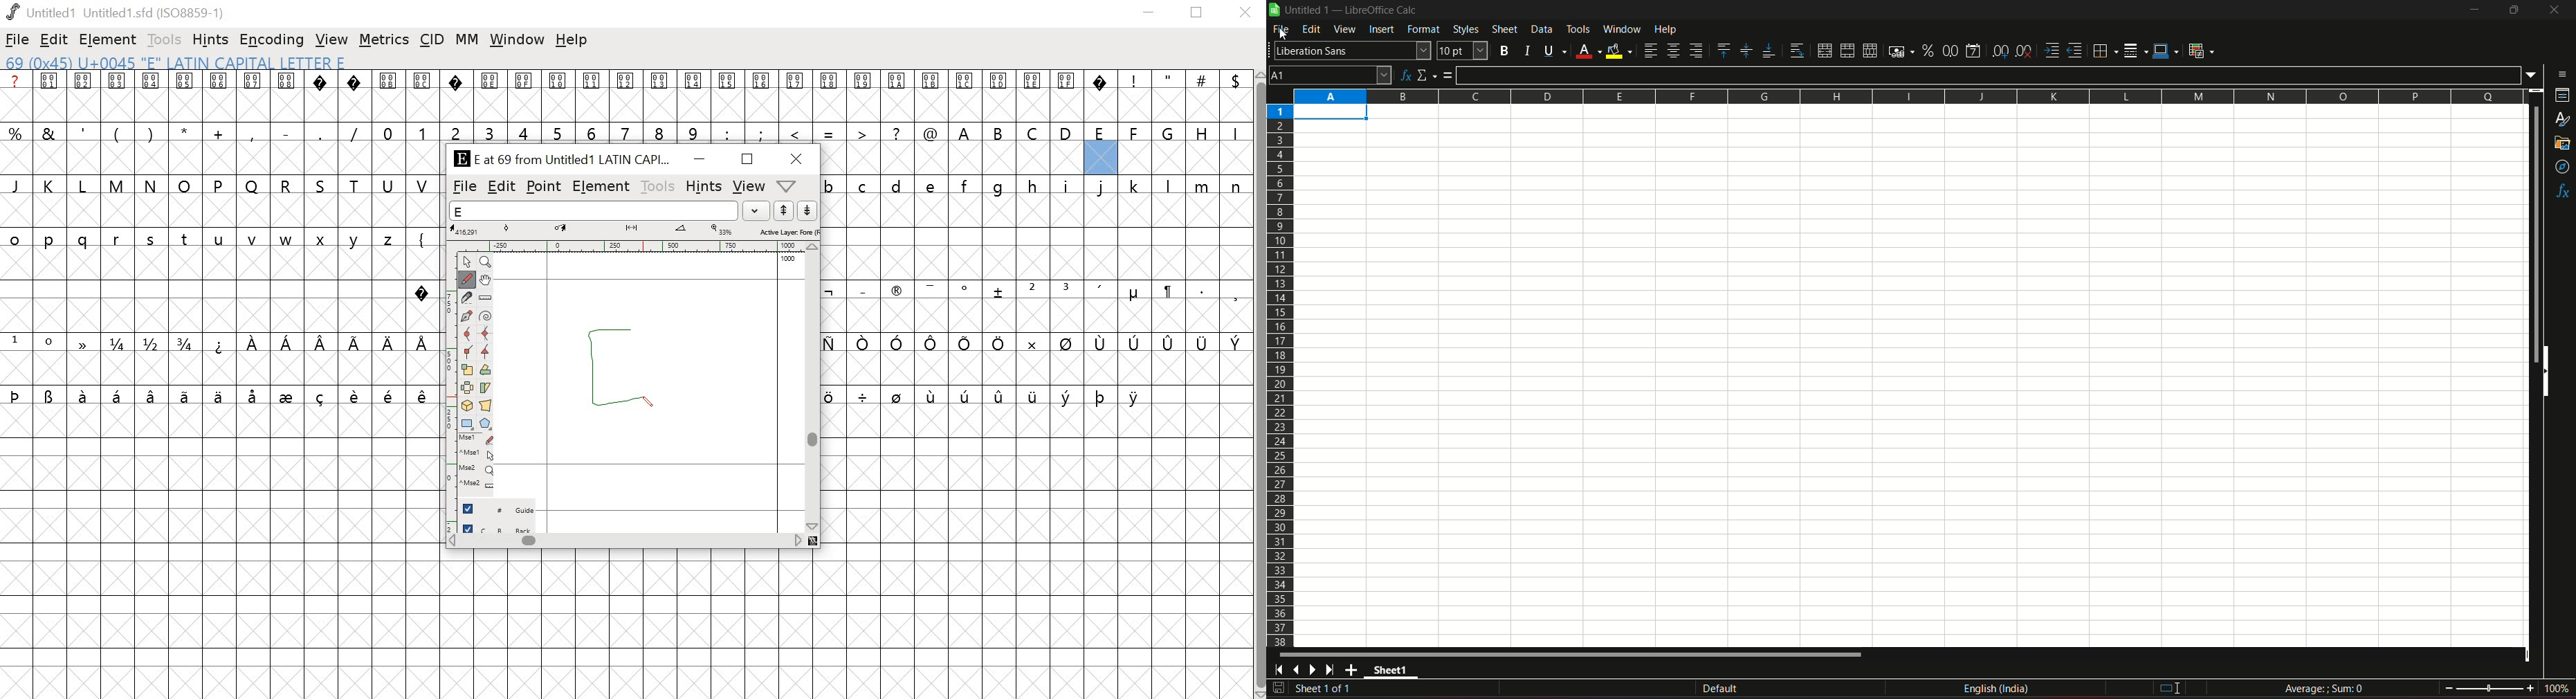  Describe the element at coordinates (1587, 49) in the screenshot. I see `Font color` at that location.